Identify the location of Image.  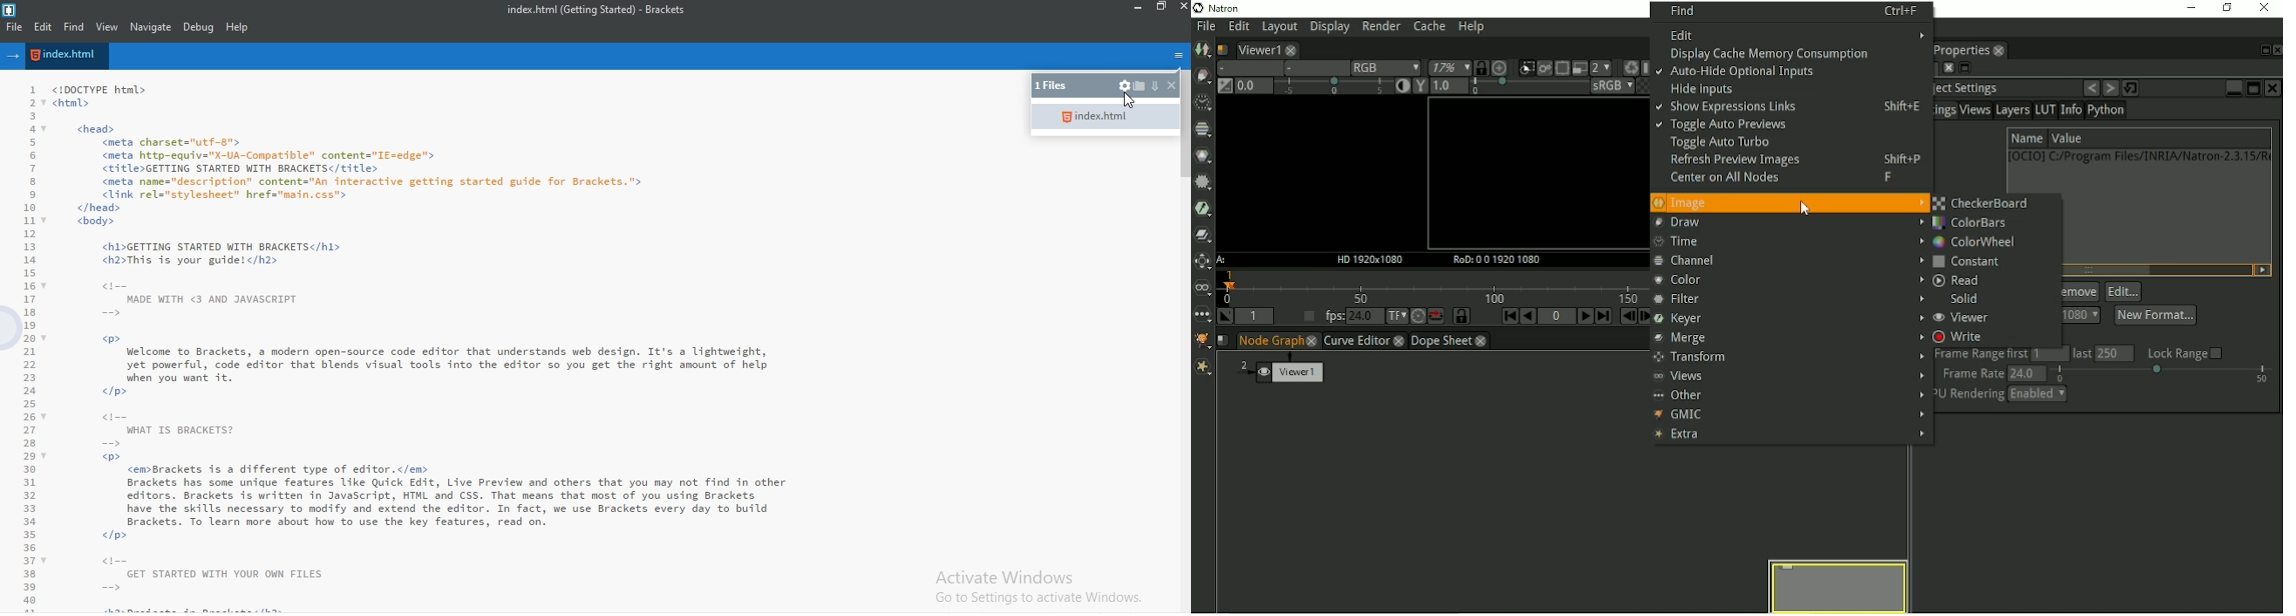
(1203, 50).